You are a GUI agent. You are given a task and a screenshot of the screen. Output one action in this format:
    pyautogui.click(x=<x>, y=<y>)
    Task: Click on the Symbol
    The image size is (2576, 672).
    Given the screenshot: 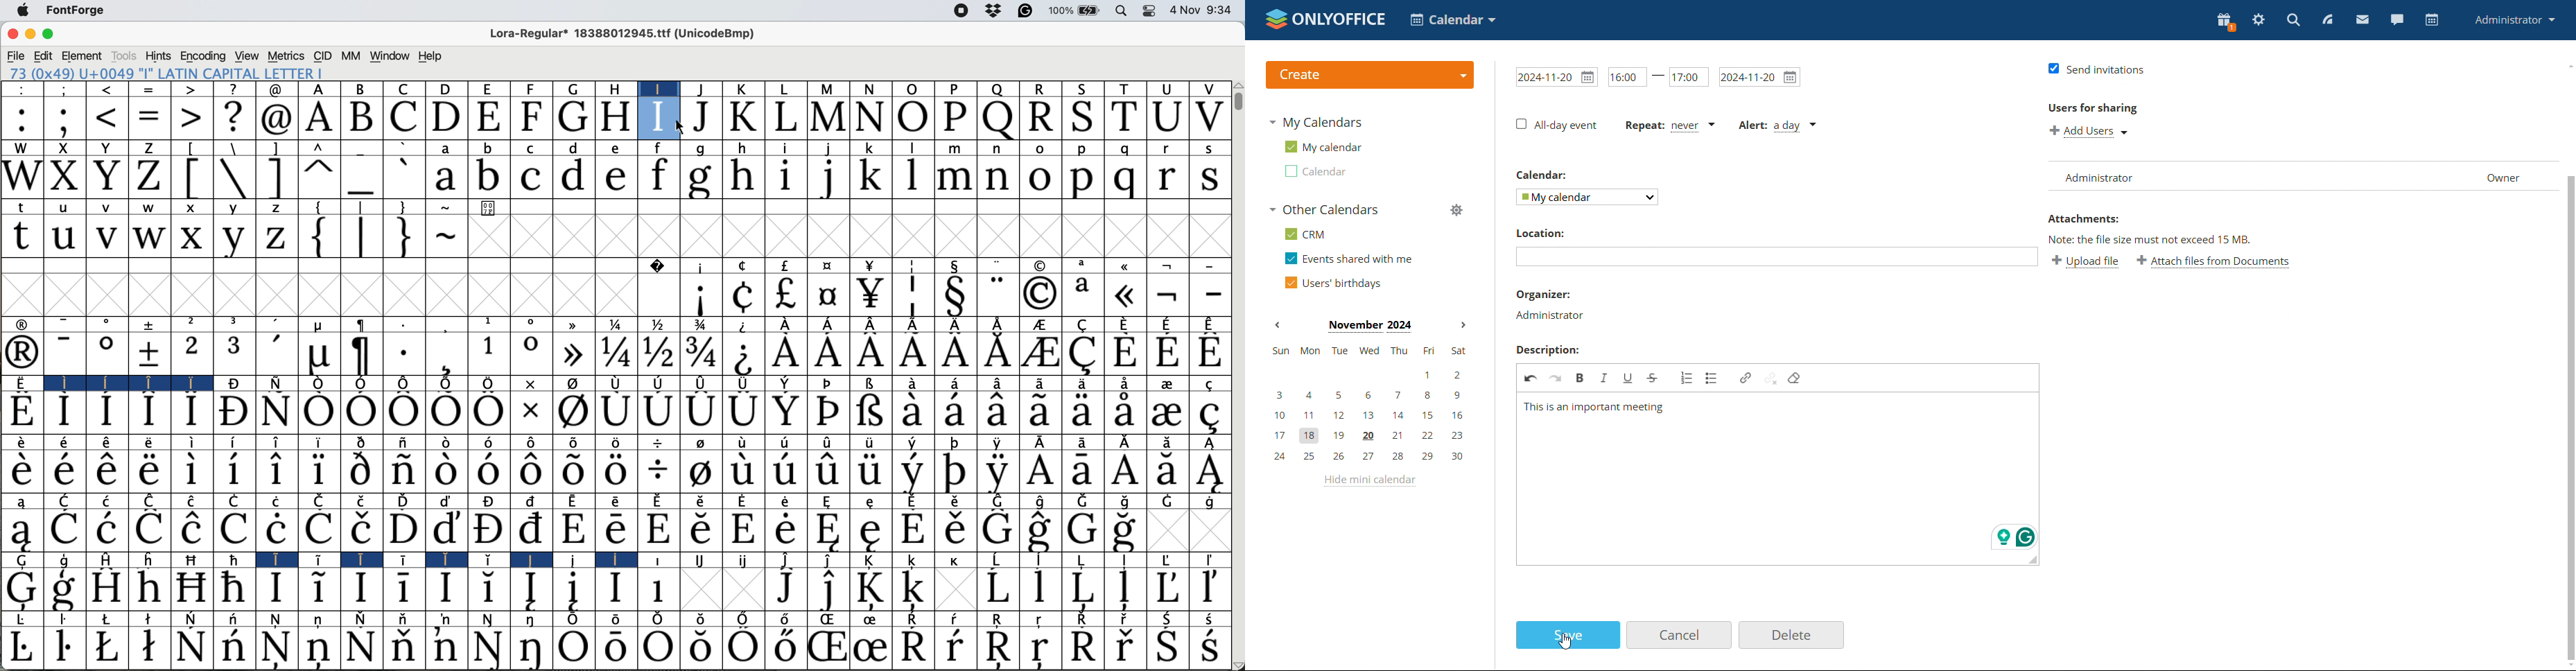 What is the action you would take?
    pyautogui.click(x=997, y=531)
    